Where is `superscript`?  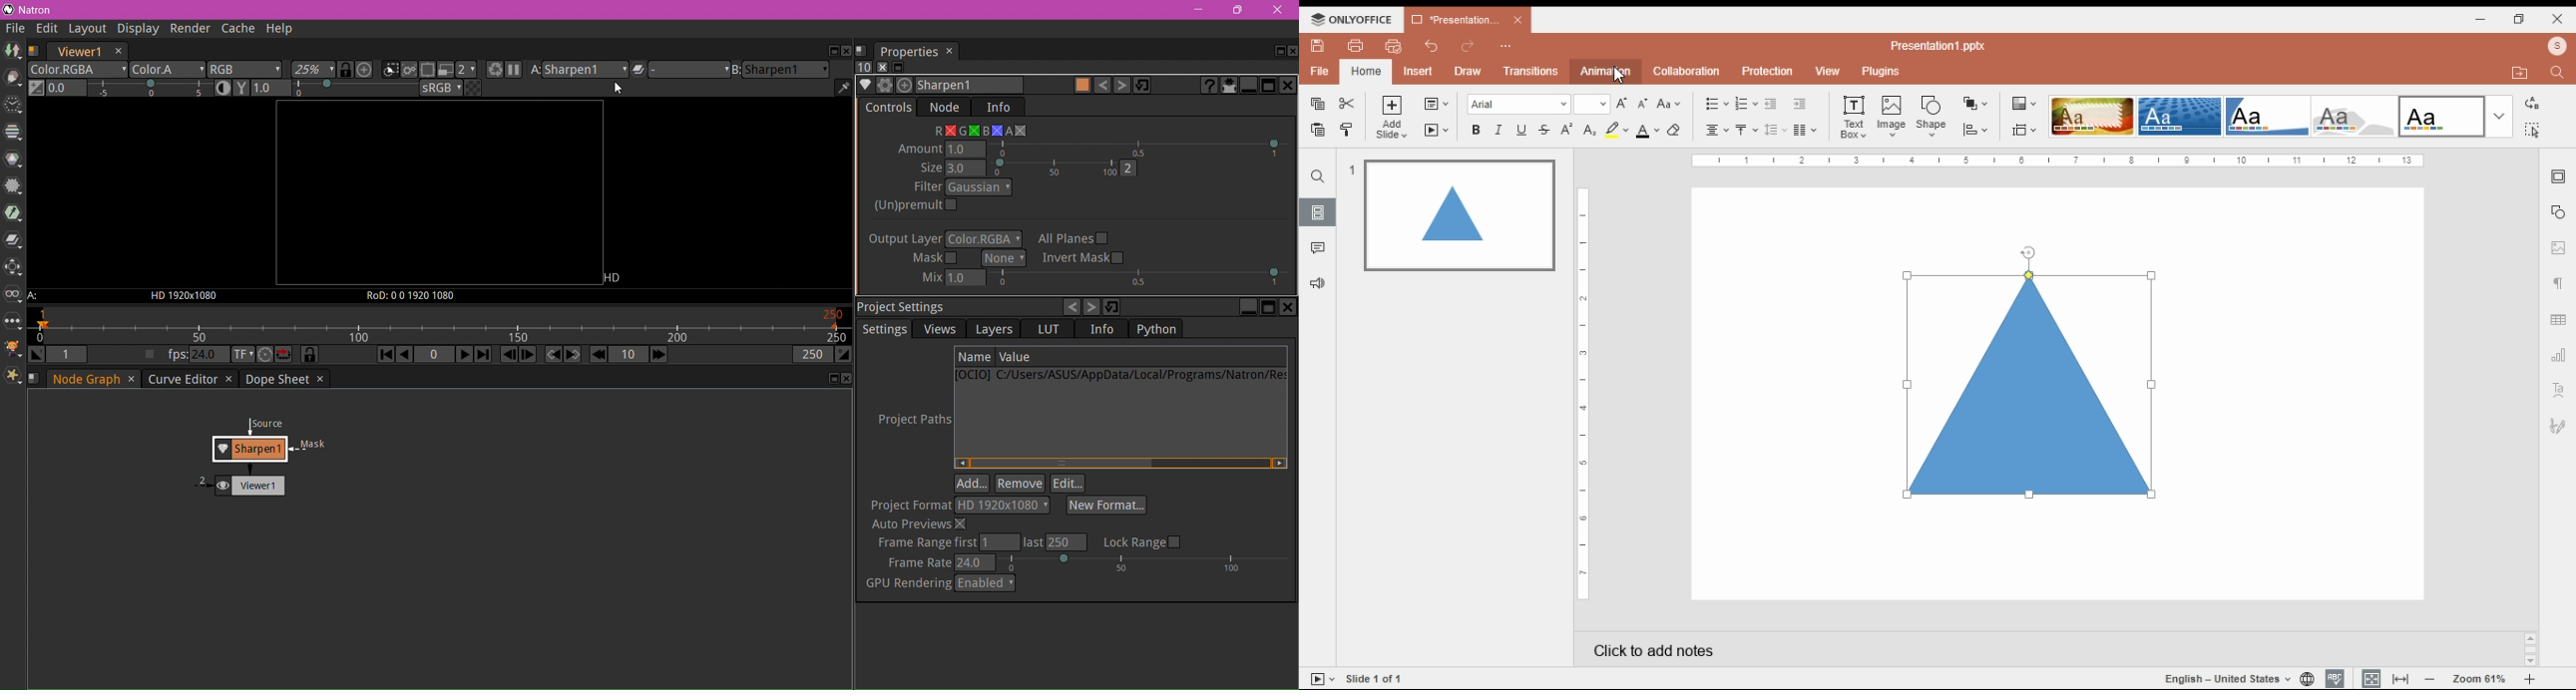 superscript is located at coordinates (1567, 130).